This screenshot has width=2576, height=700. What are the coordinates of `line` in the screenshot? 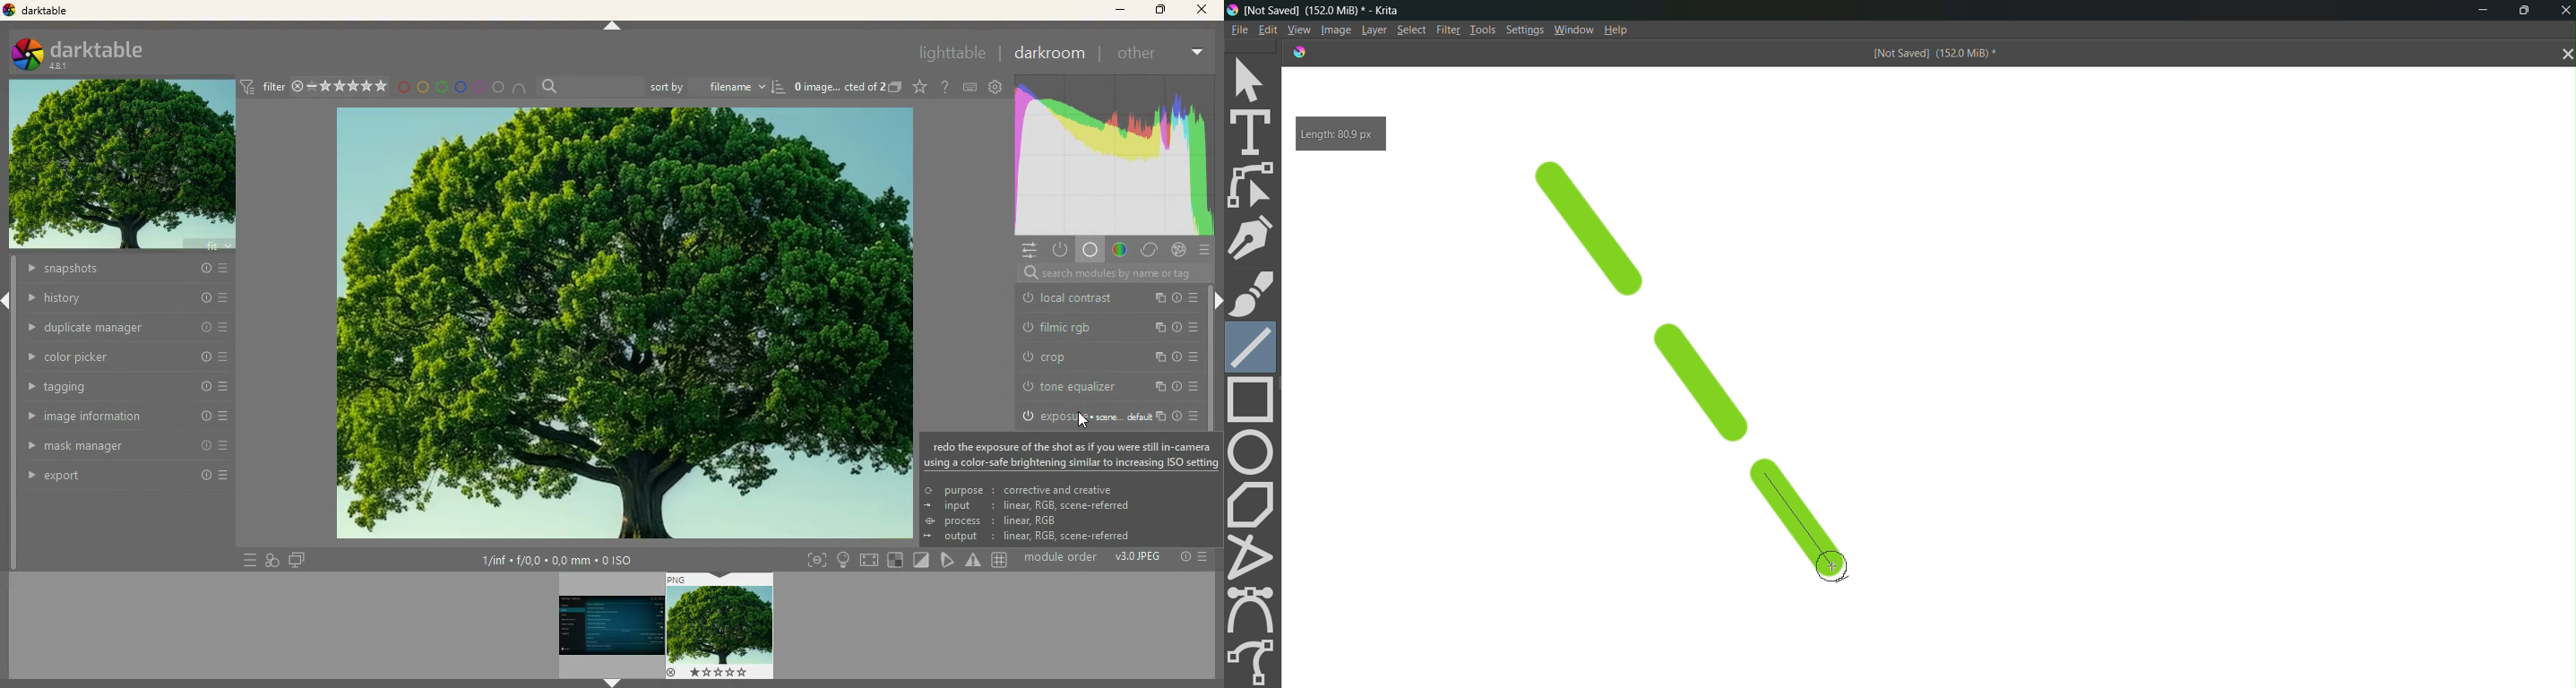 It's located at (1716, 385).